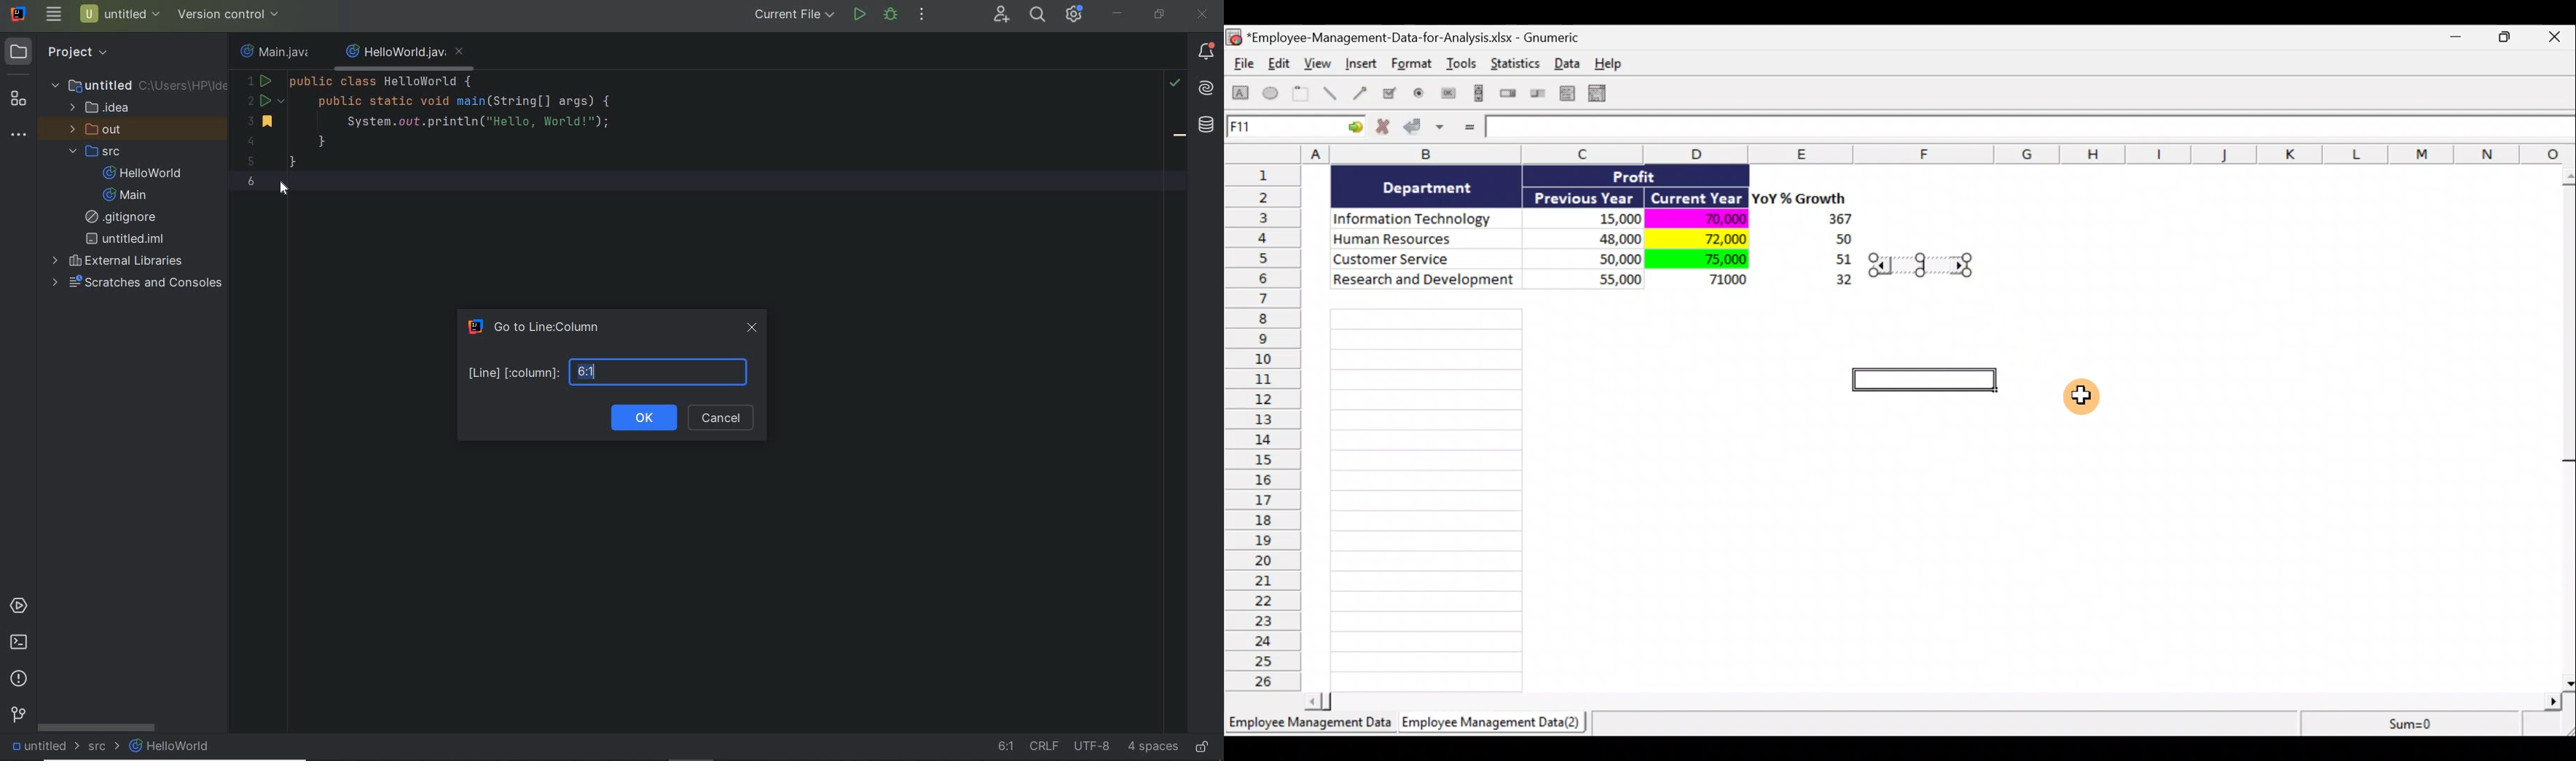 Image resolution: width=2576 pixels, height=784 pixels. Describe the element at coordinates (171, 746) in the screenshot. I see `HelloWorld` at that location.